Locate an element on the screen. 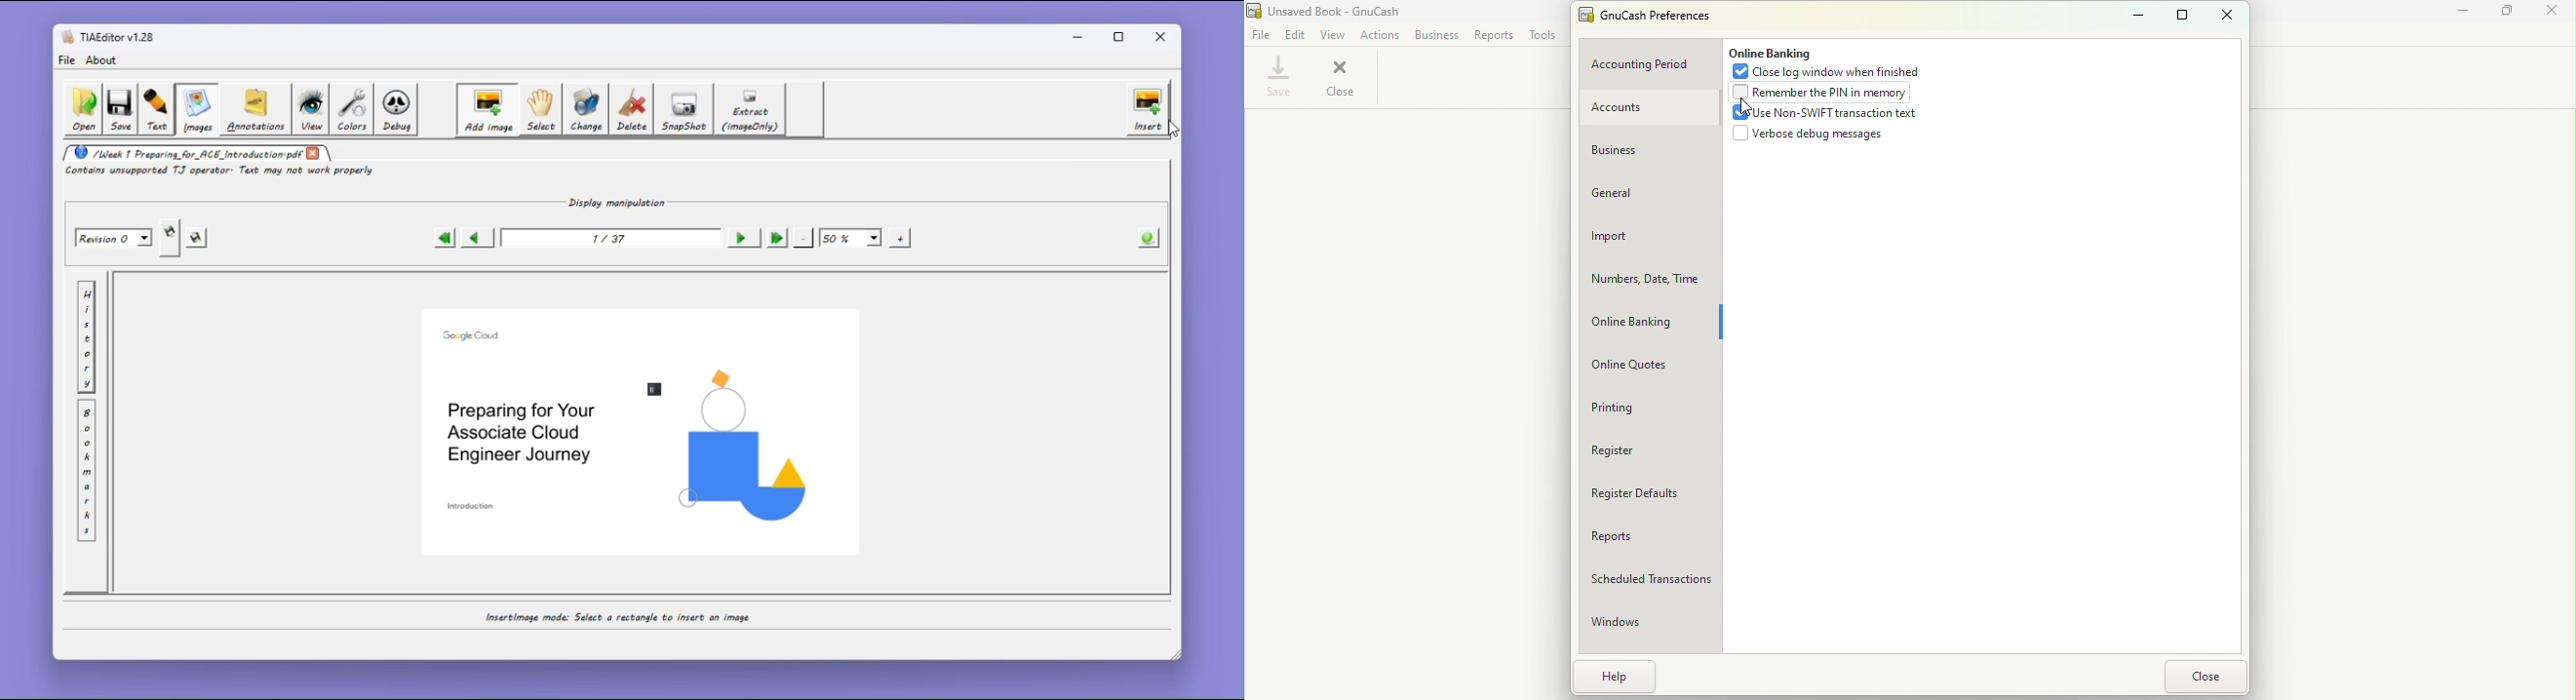 The width and height of the screenshot is (2576, 700). Business is located at coordinates (1437, 36).